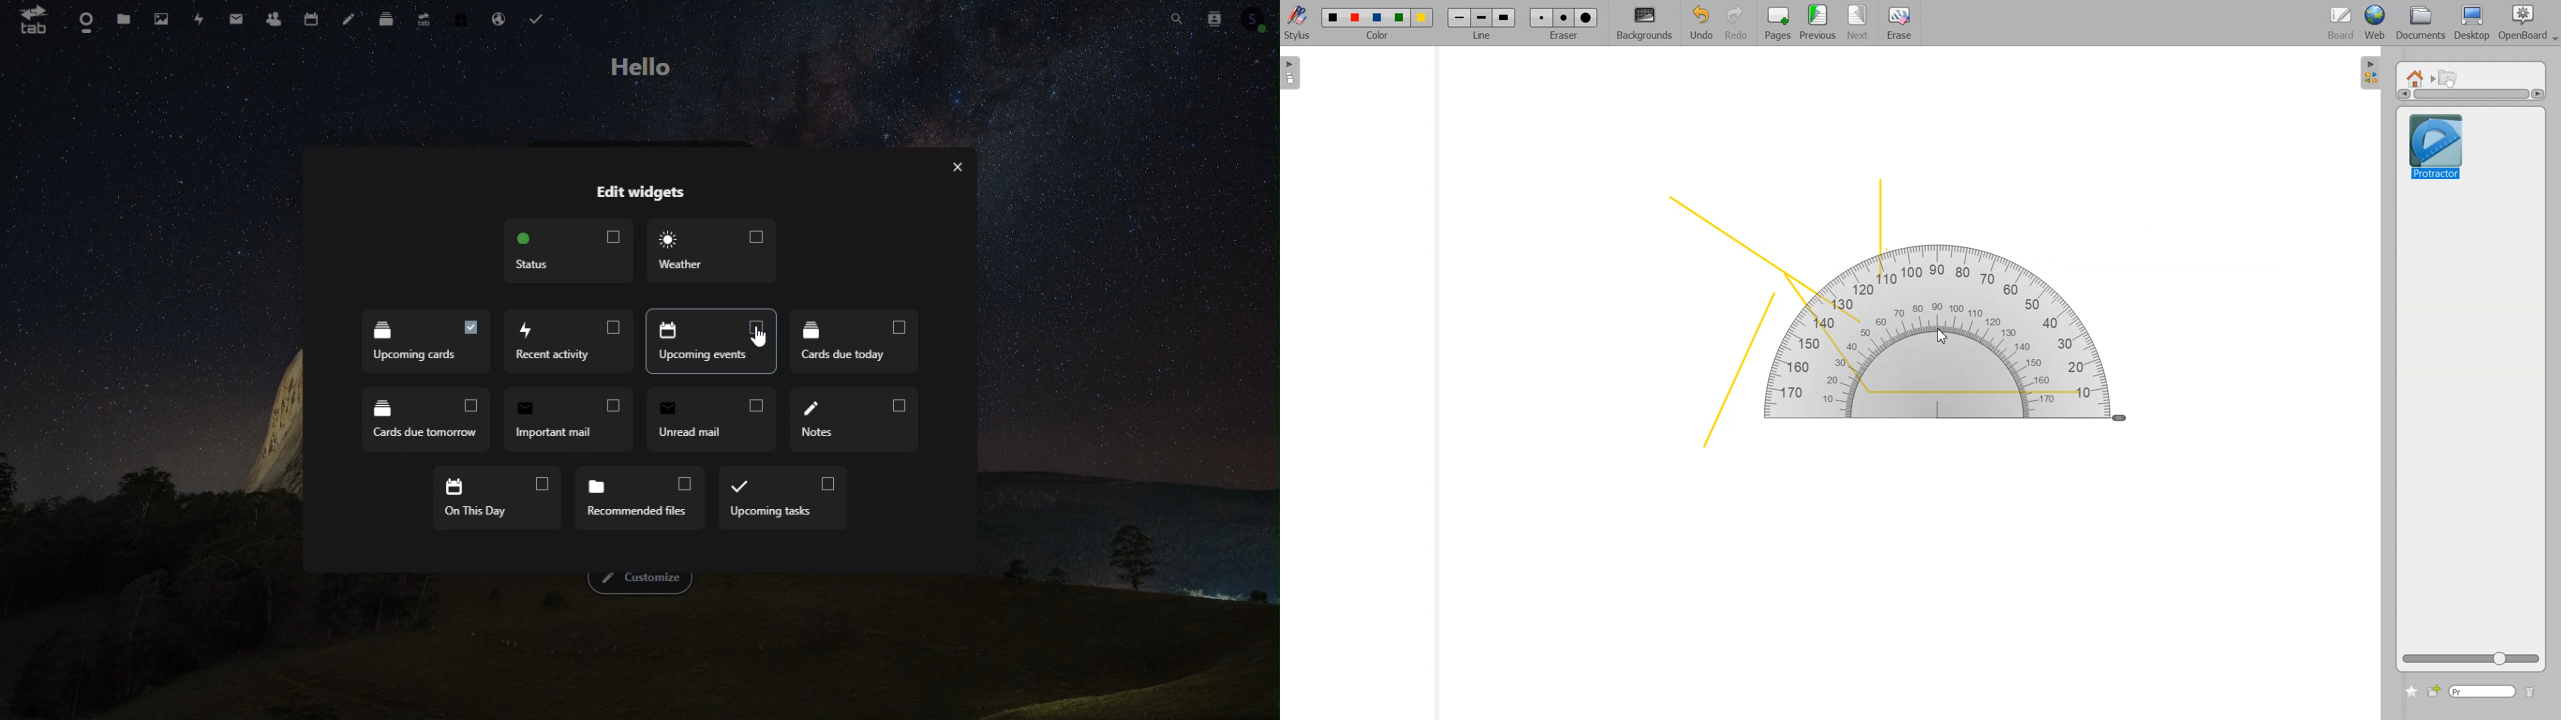 This screenshot has width=2576, height=728. Describe the element at coordinates (856, 421) in the screenshot. I see `Notes` at that location.